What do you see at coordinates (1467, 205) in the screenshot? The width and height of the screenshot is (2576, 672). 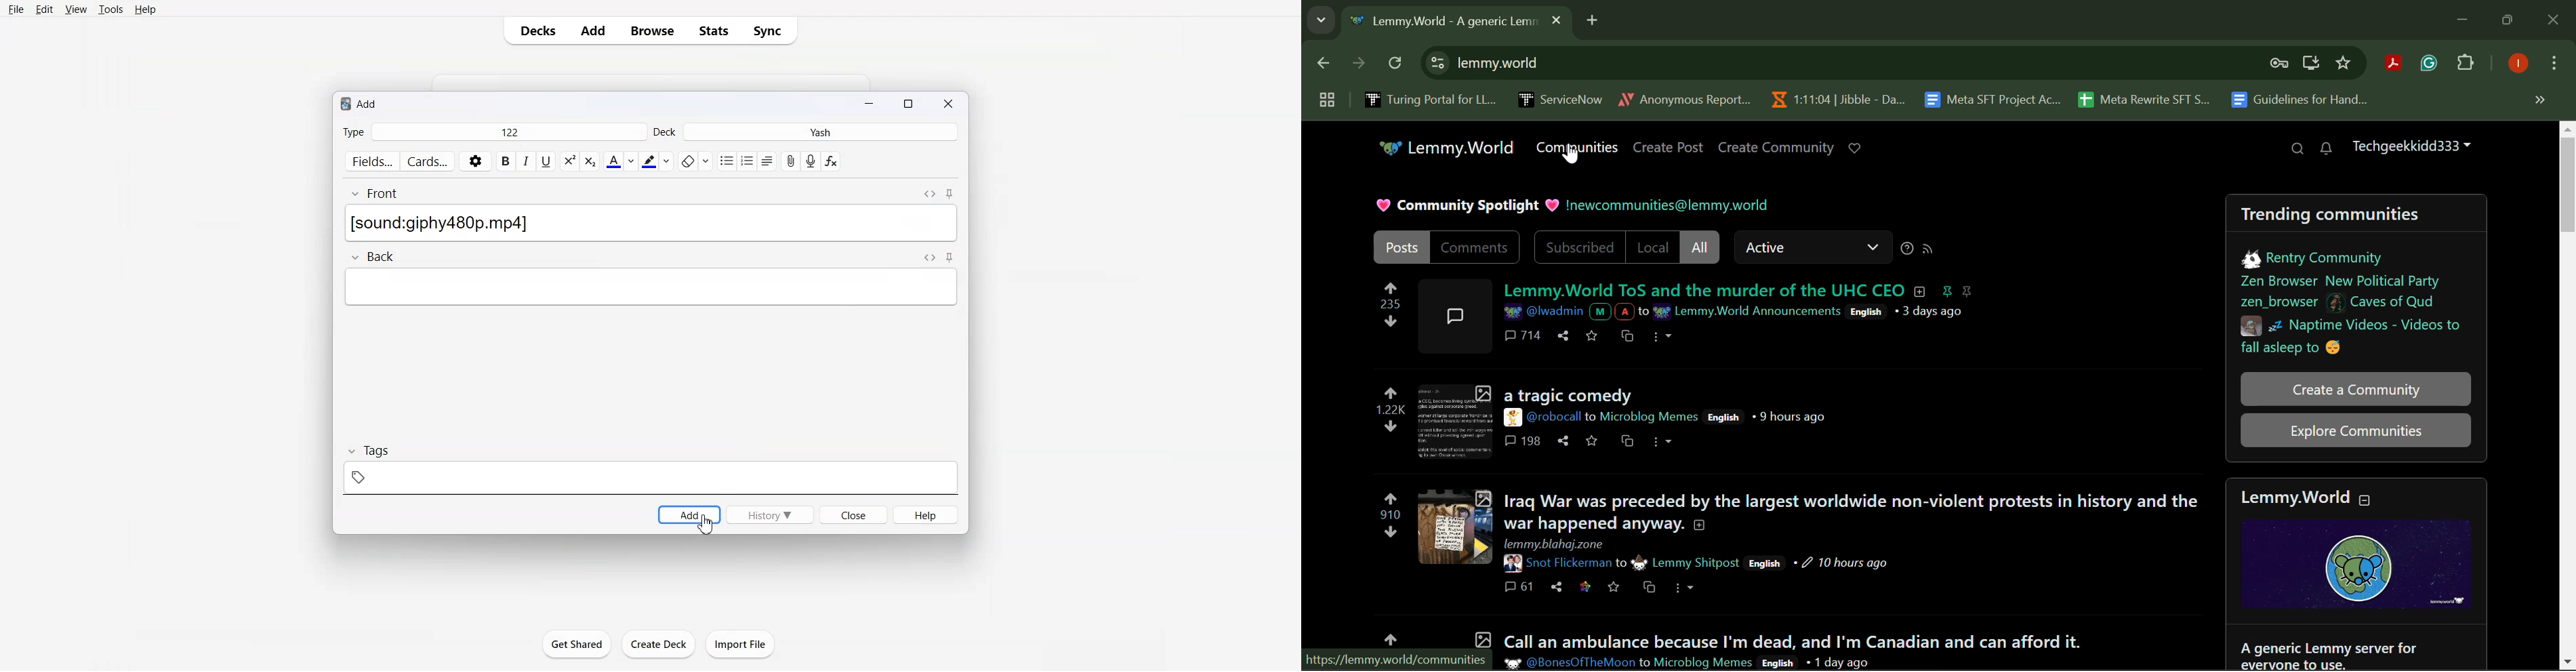 I see `Community Spotlight Heading` at bounding box center [1467, 205].